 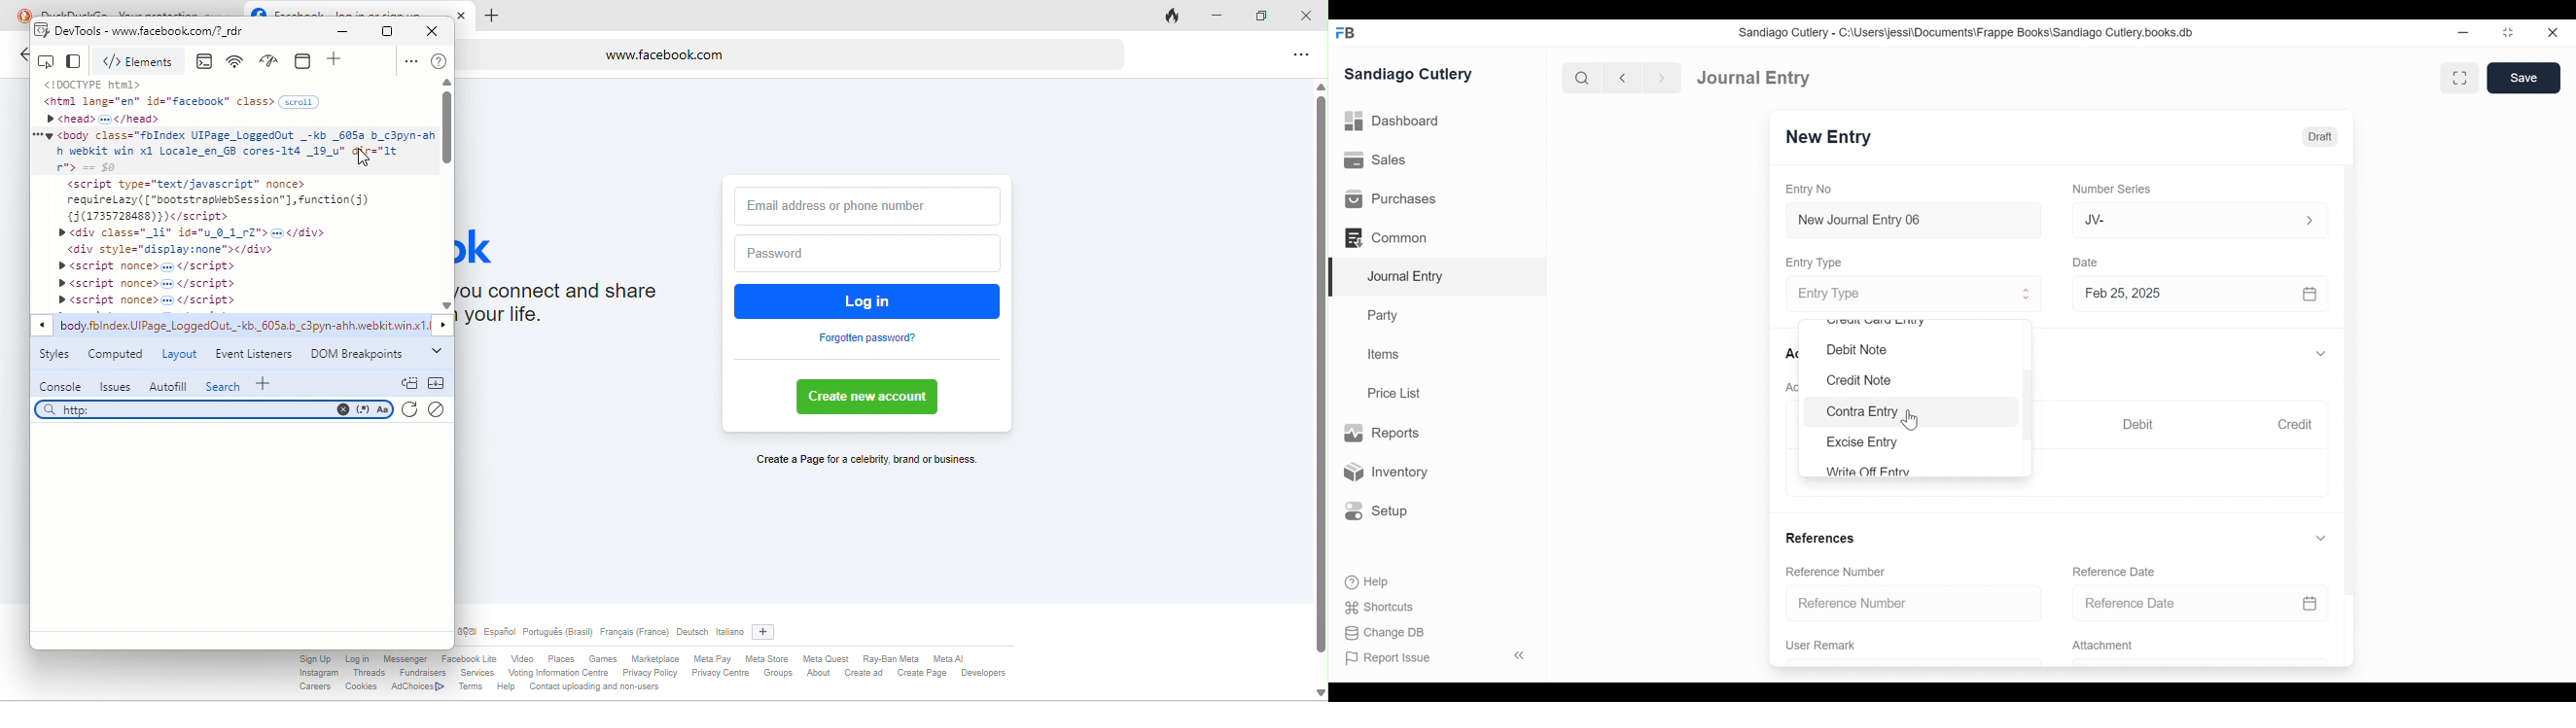 What do you see at coordinates (61, 386) in the screenshot?
I see `console` at bounding box center [61, 386].